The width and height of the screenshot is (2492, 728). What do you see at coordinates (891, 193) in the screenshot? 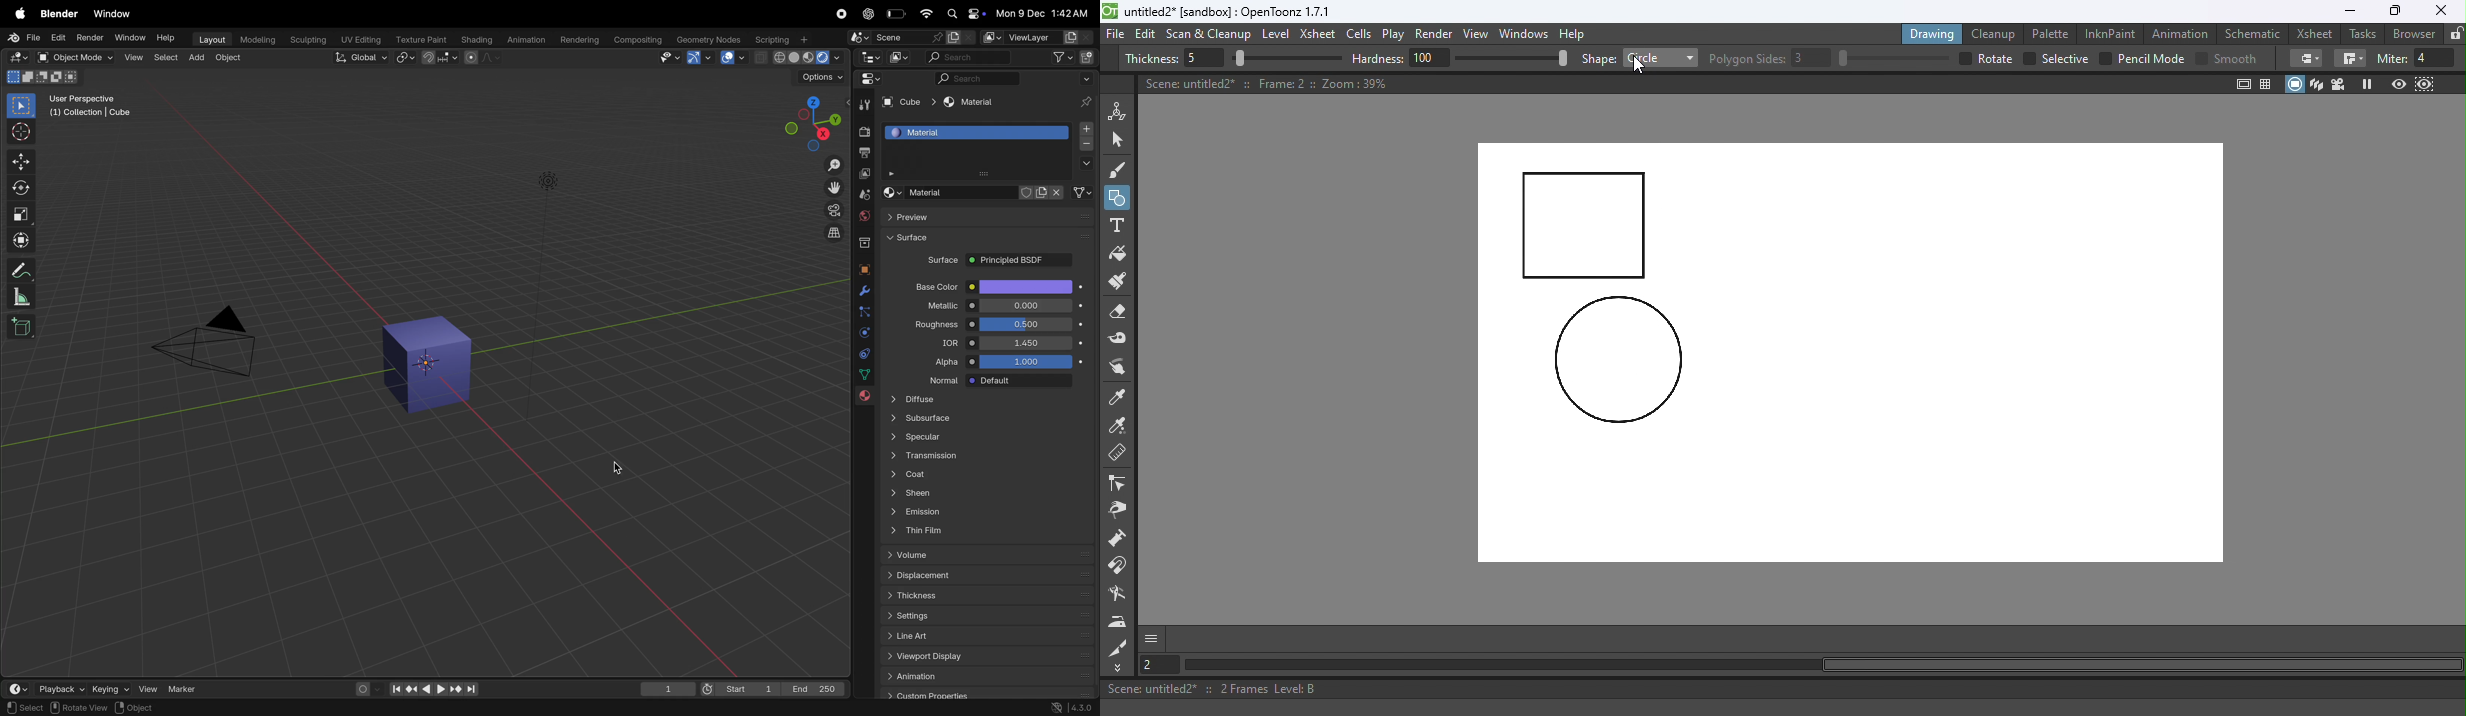
I see `browse material` at bounding box center [891, 193].